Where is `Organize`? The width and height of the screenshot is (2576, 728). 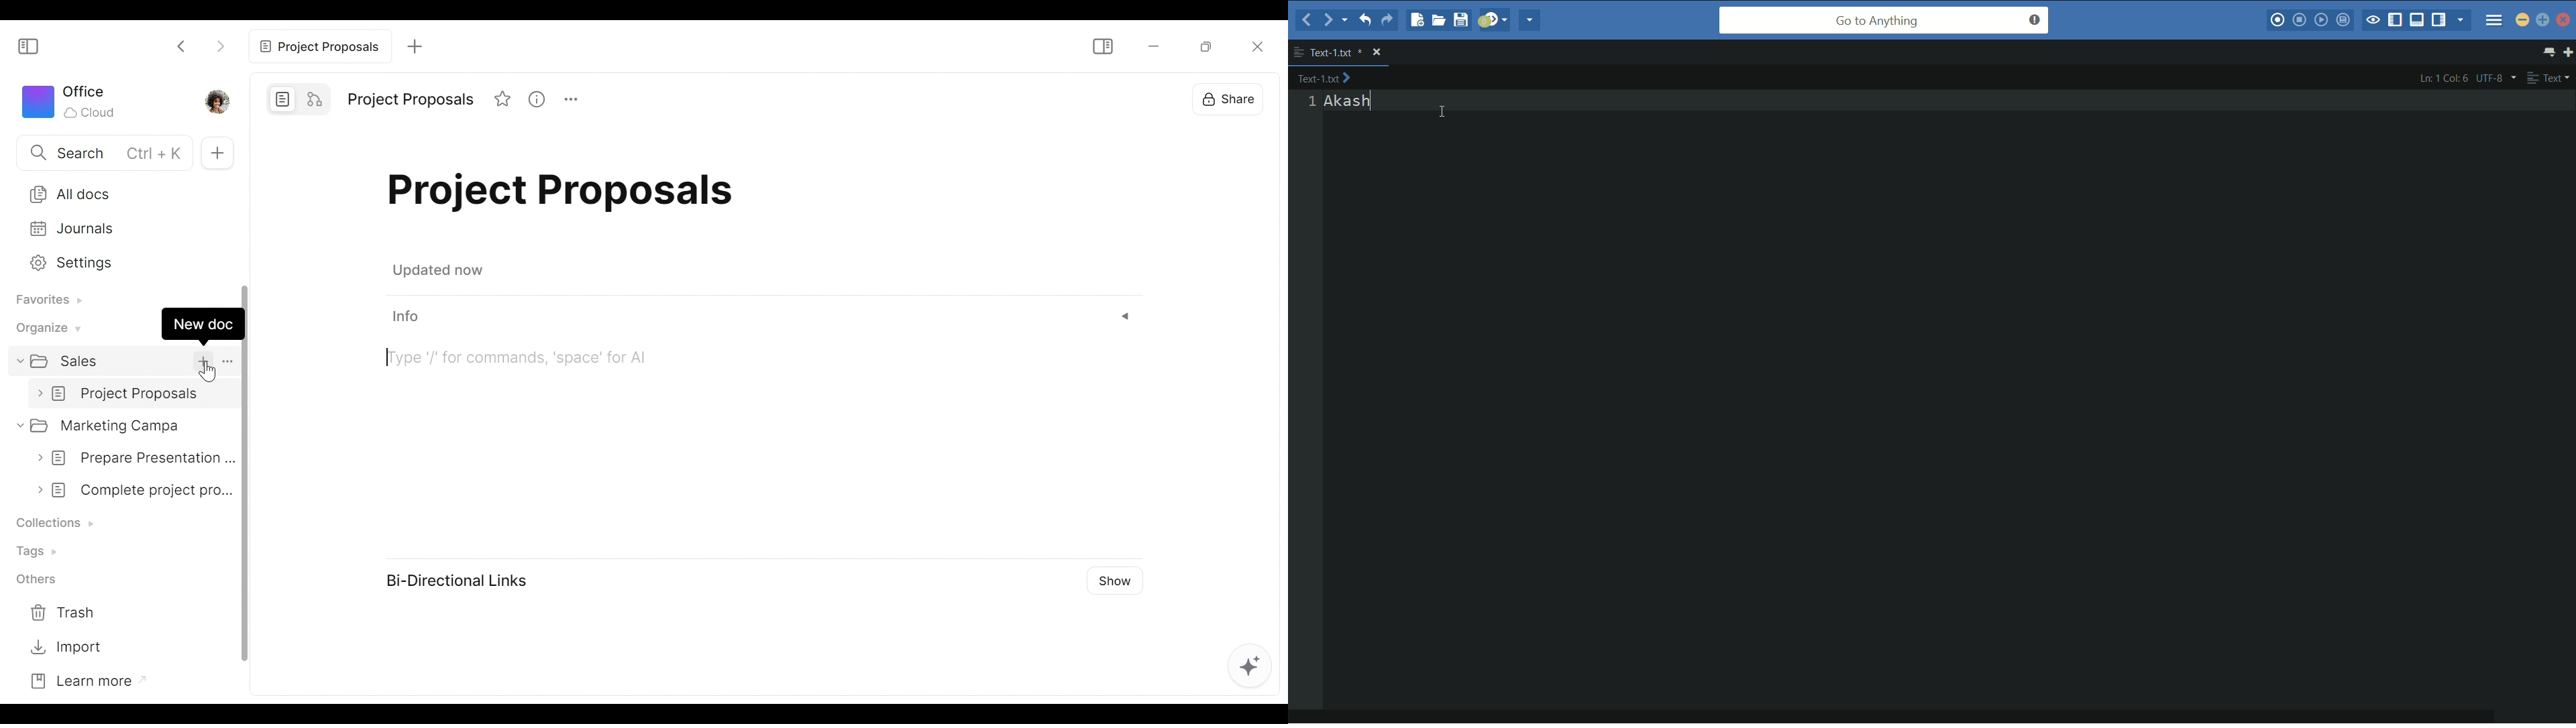 Organize is located at coordinates (46, 327).